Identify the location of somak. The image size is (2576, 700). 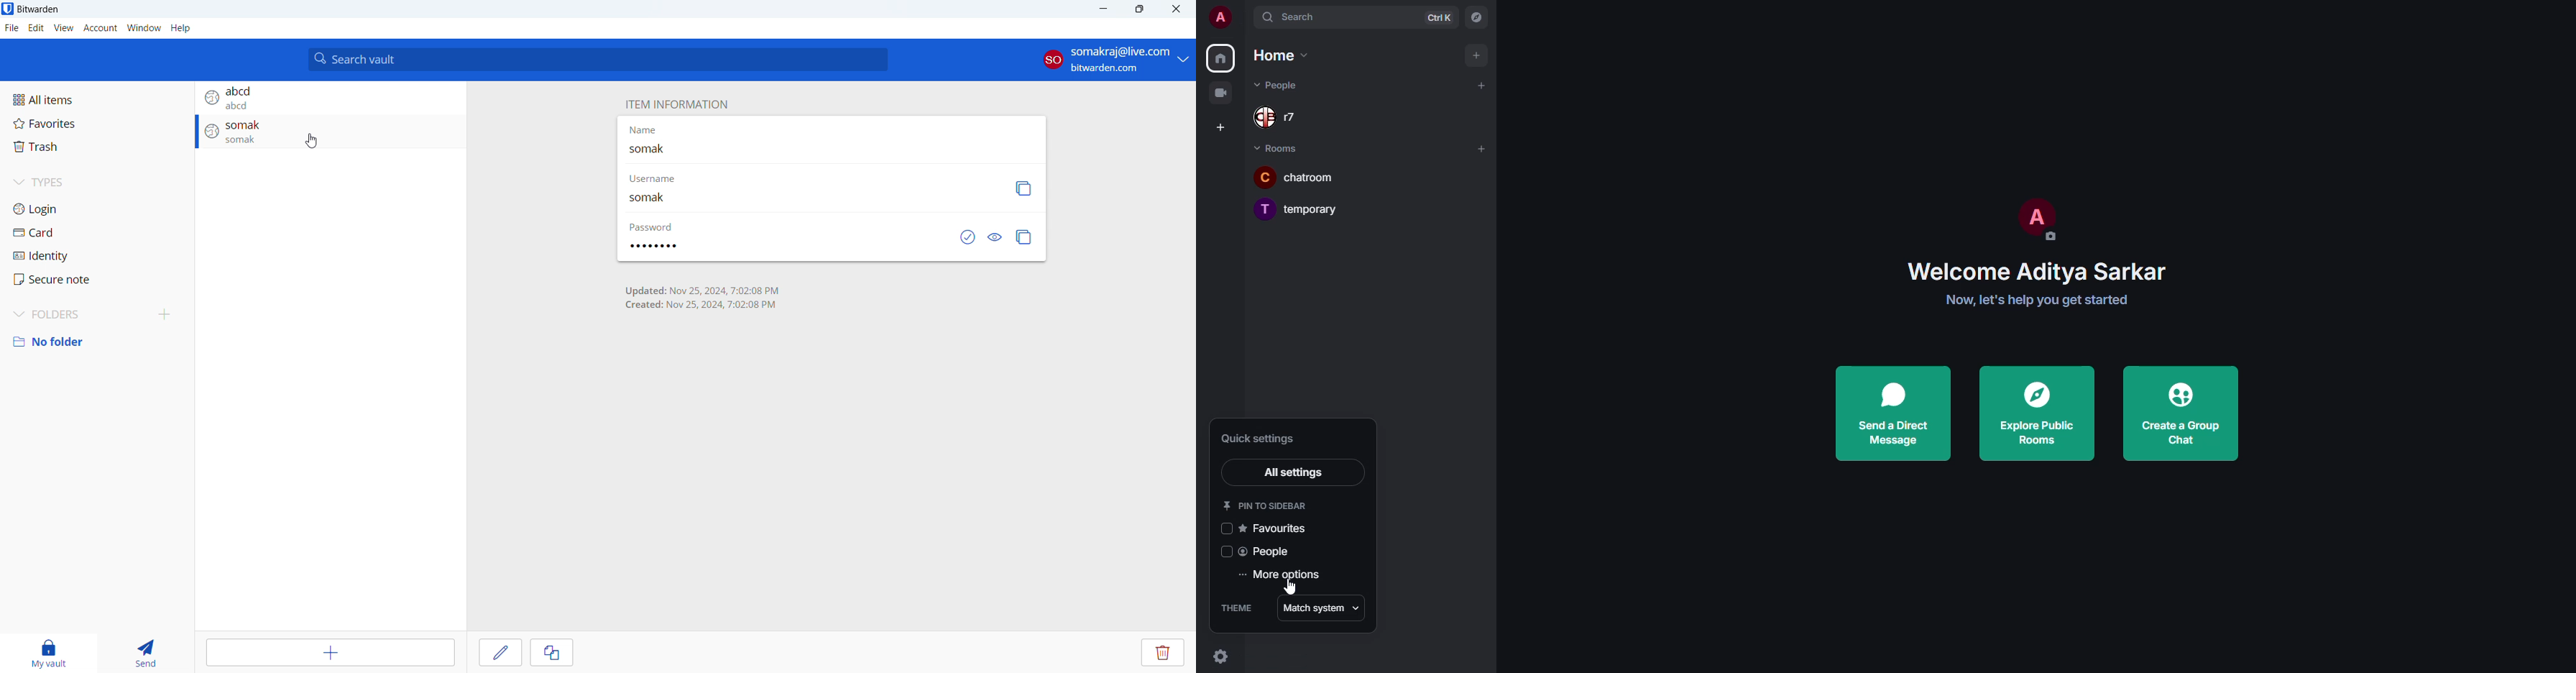
(657, 199).